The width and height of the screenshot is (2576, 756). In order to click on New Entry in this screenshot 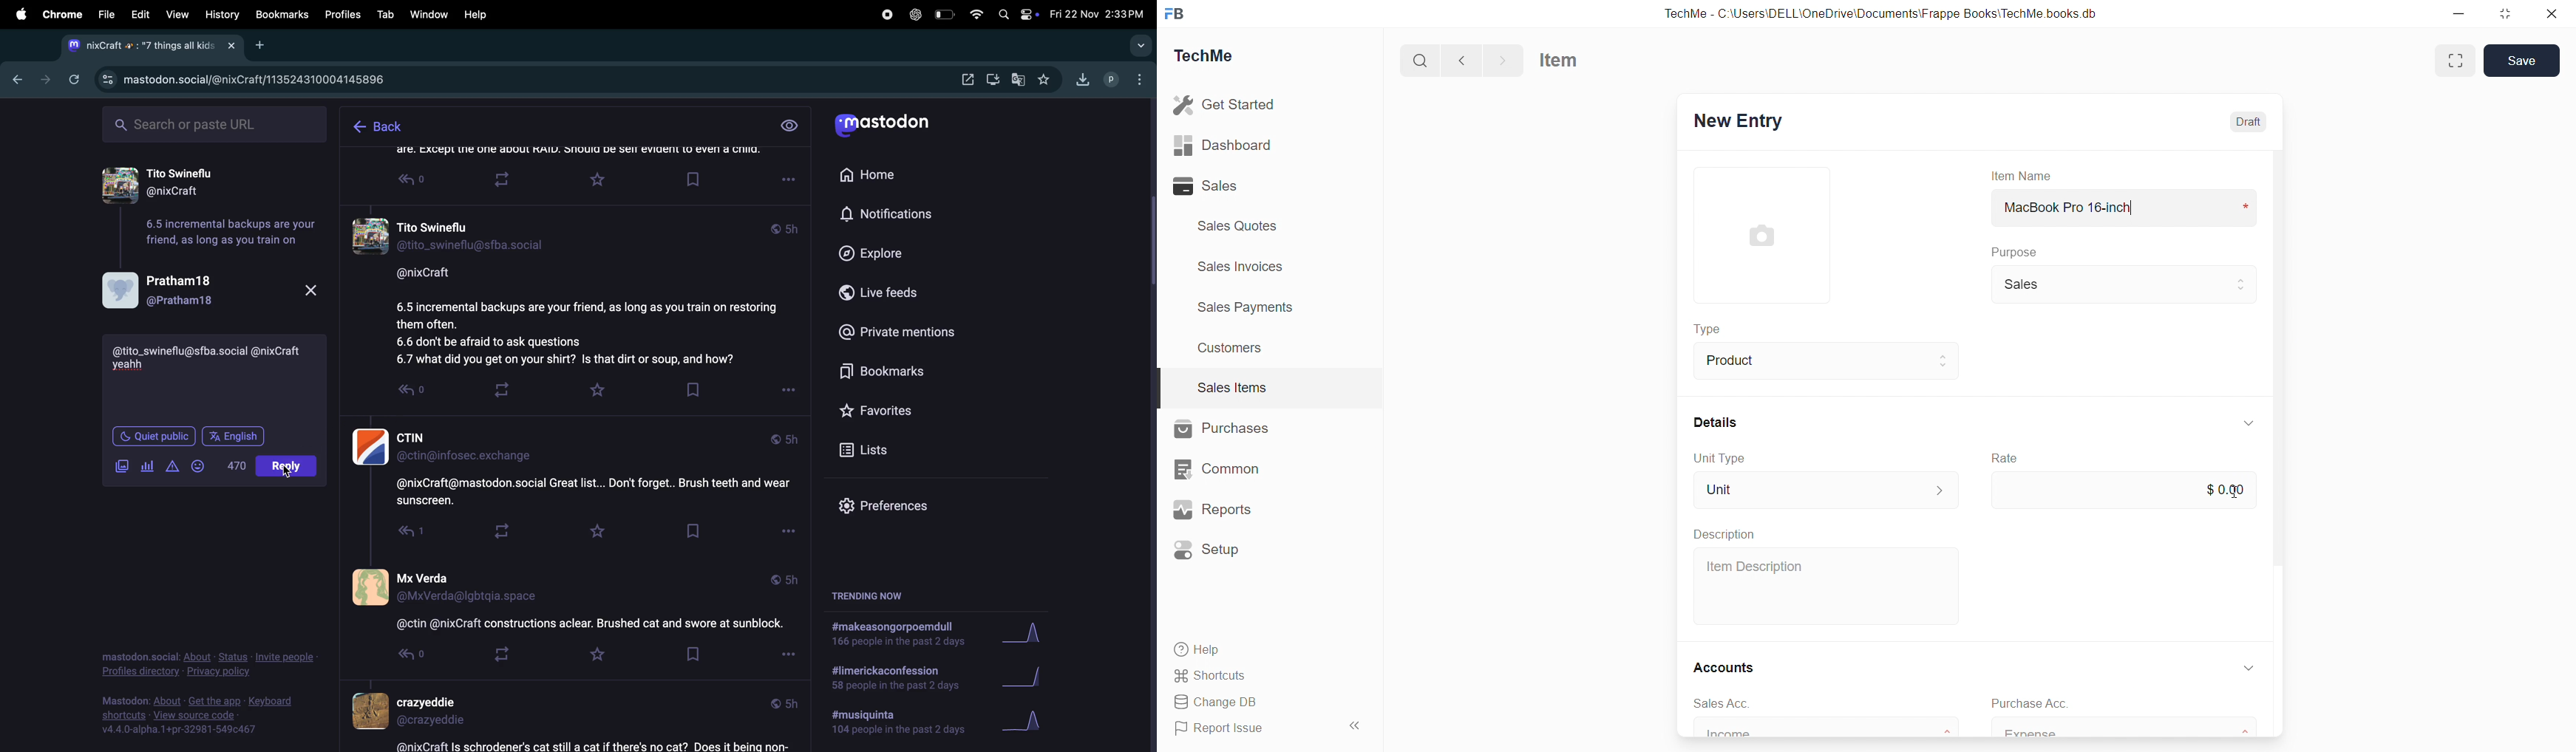, I will do `click(1737, 122)`.